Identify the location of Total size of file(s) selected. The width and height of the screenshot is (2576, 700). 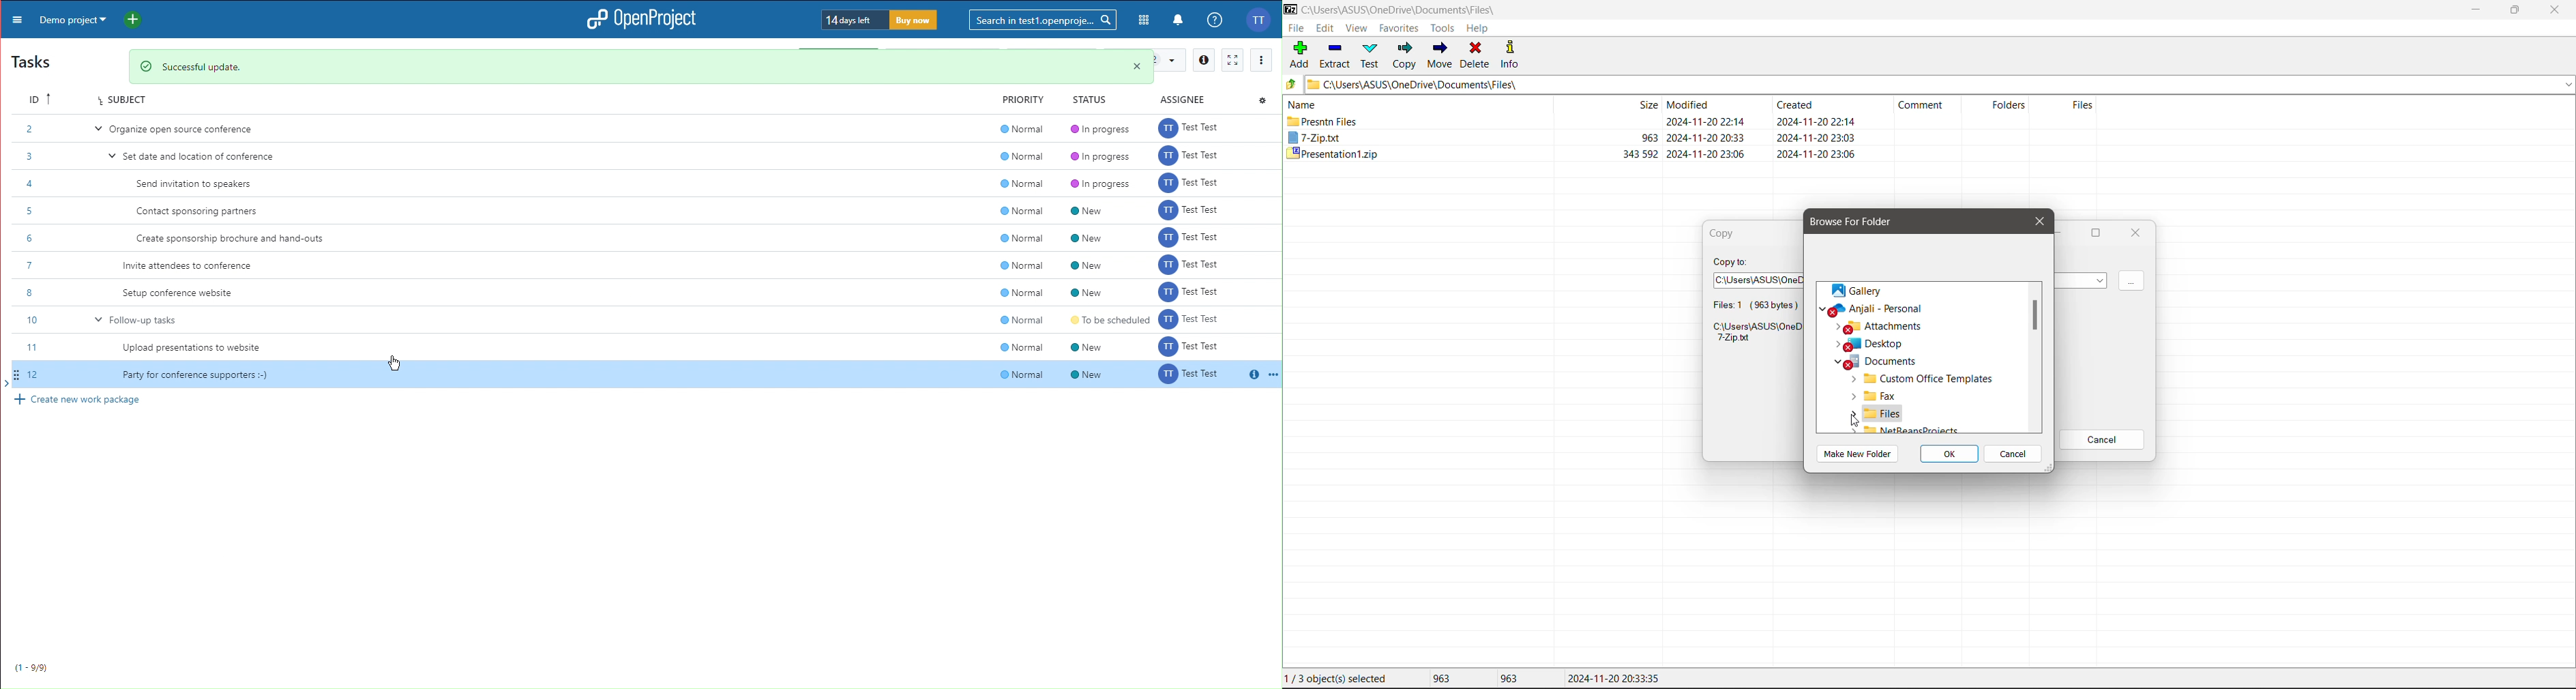
(1438, 679).